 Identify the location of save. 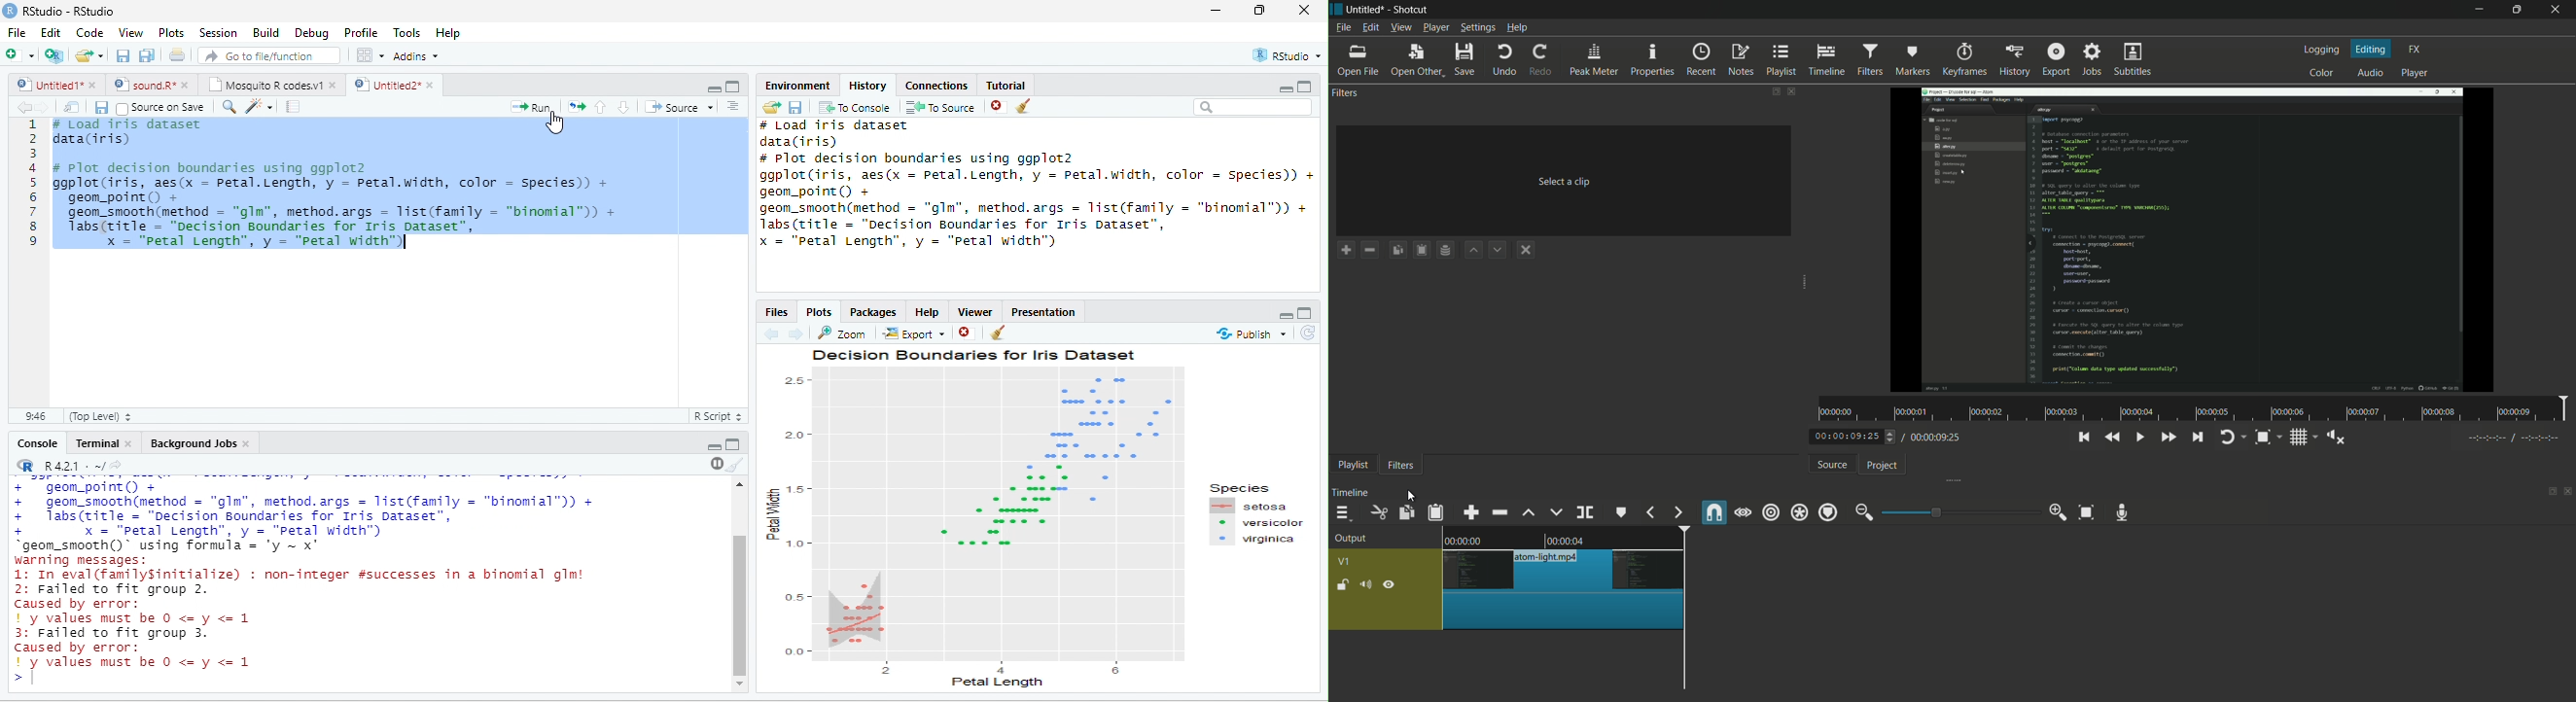
(794, 108).